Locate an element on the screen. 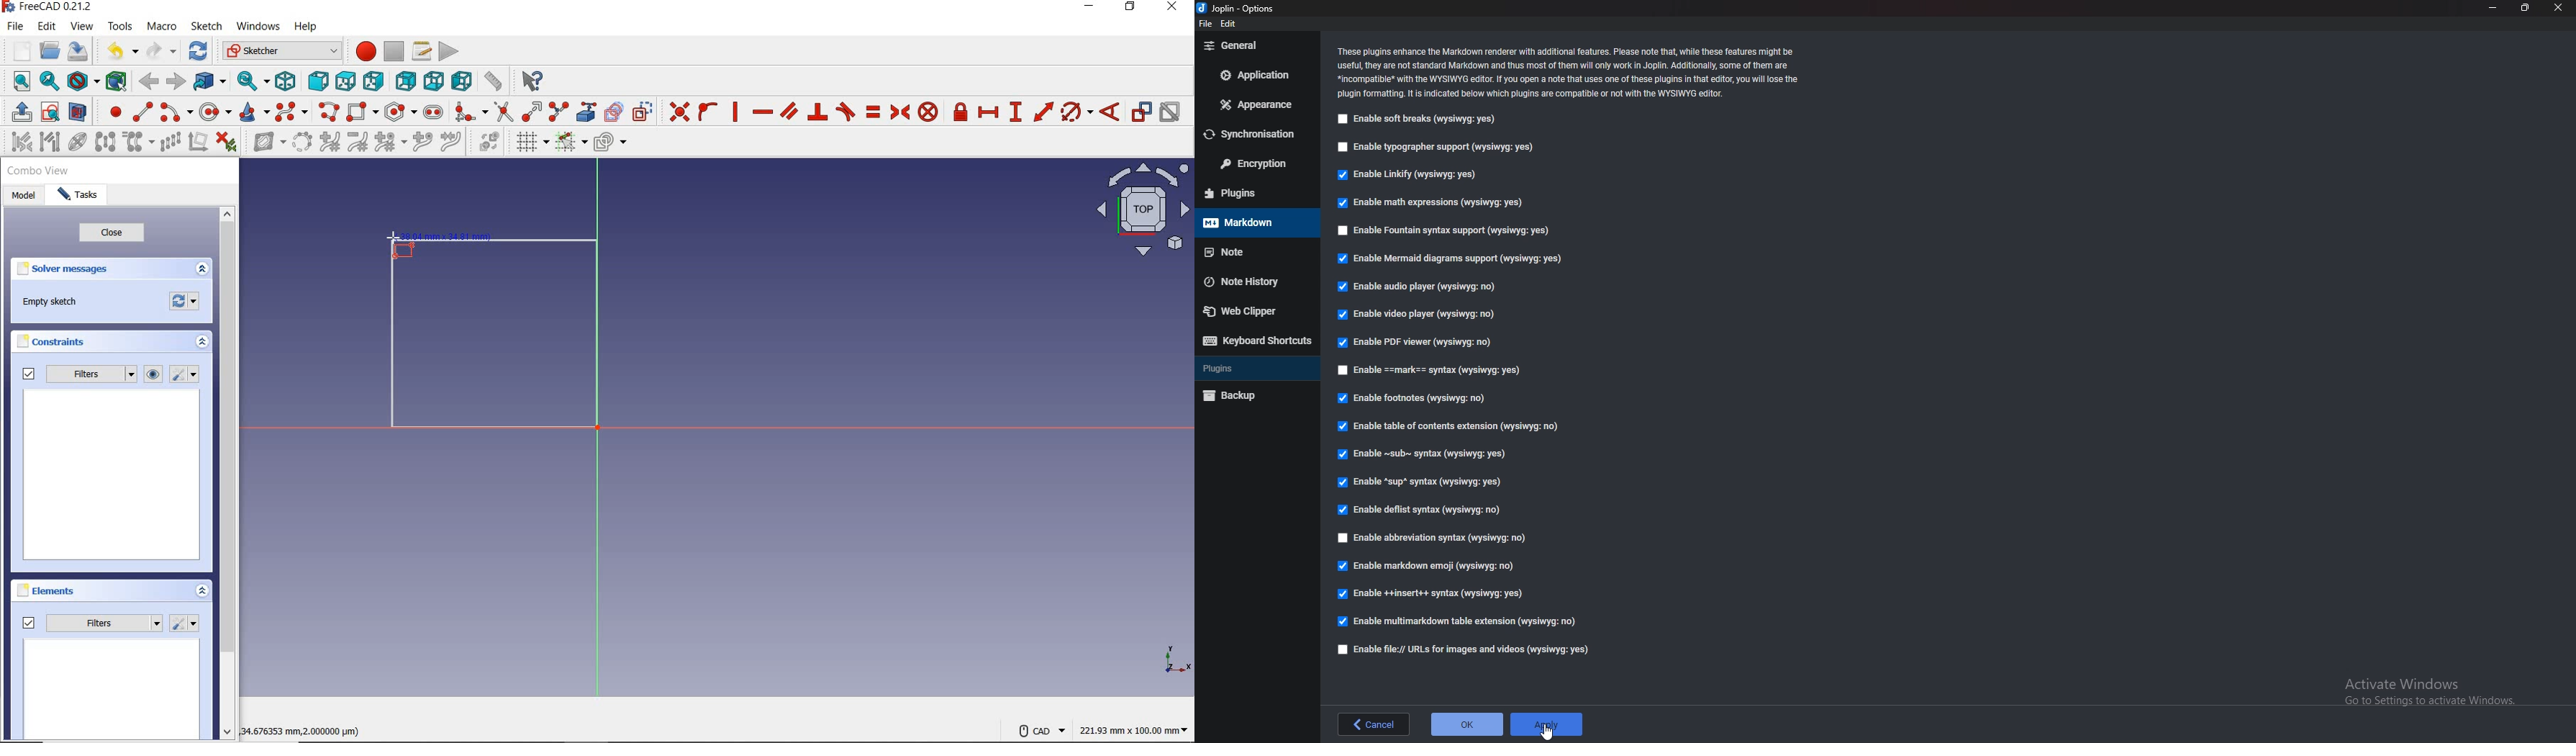  Backup is located at coordinates (1253, 395).